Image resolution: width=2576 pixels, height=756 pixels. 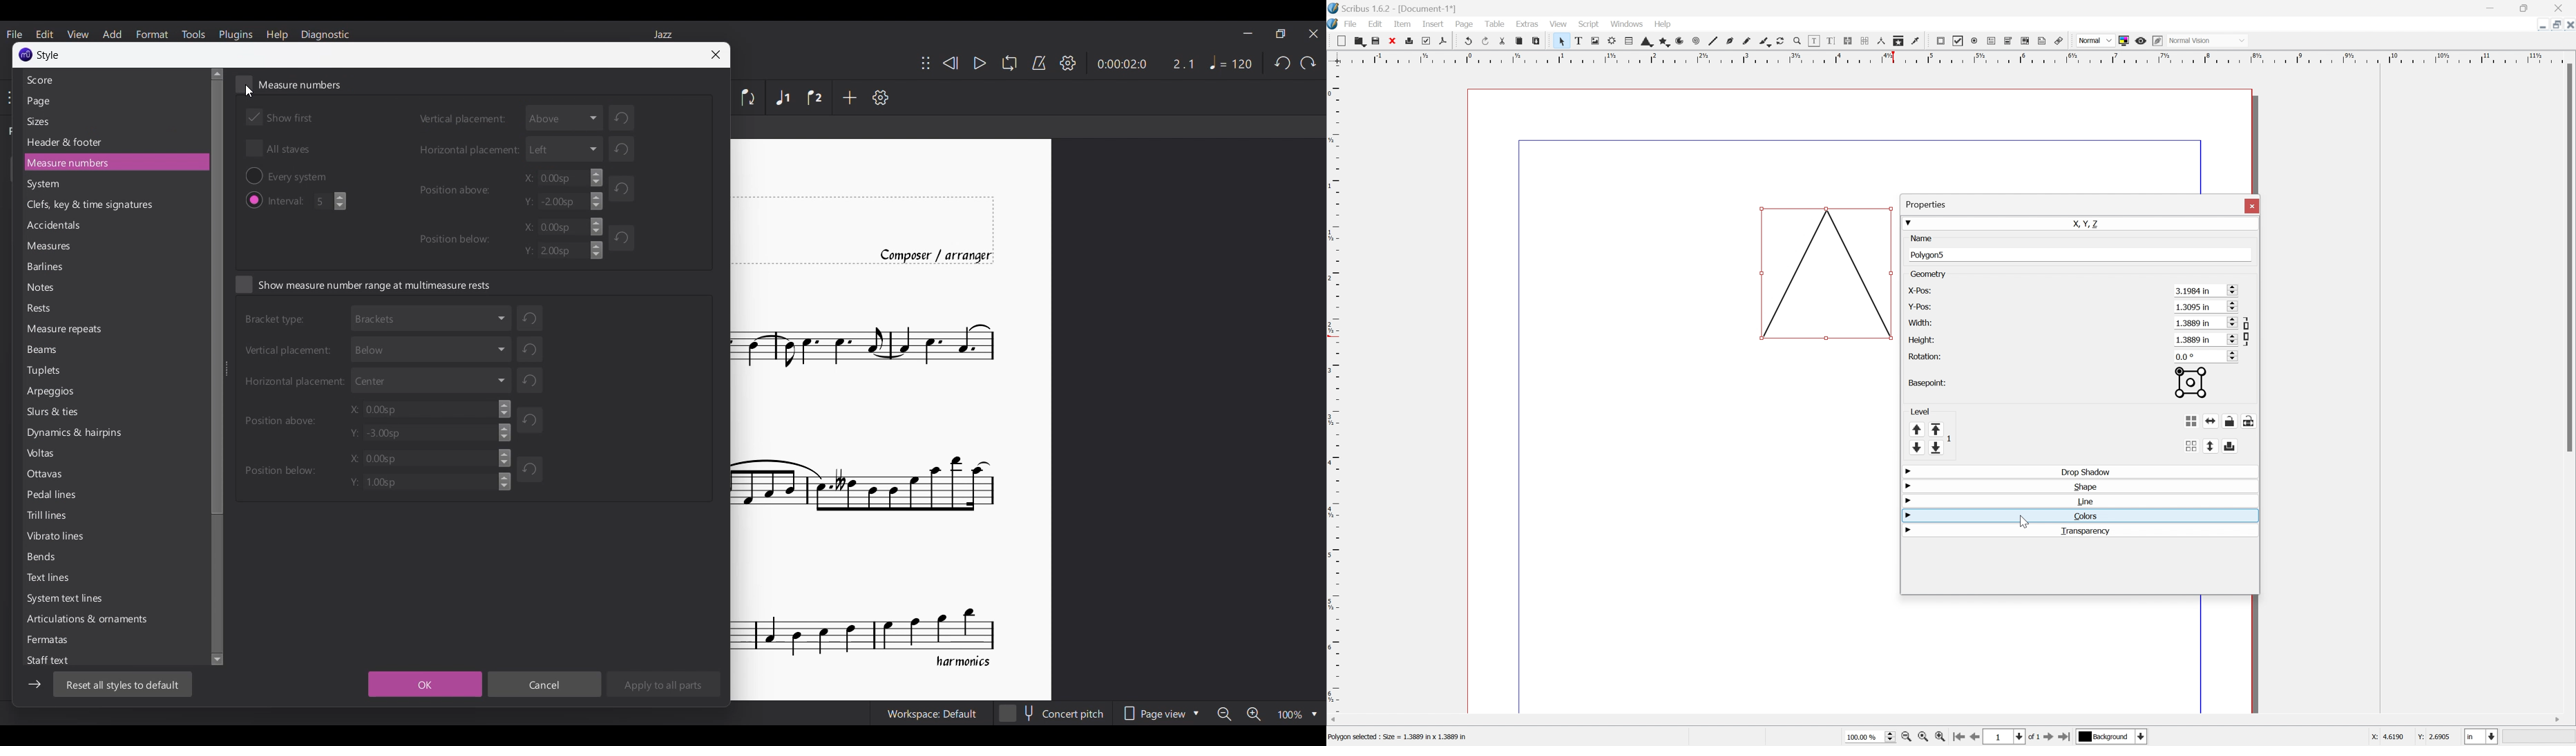 What do you see at coordinates (533, 381) in the screenshot?
I see `Refresh` at bounding box center [533, 381].